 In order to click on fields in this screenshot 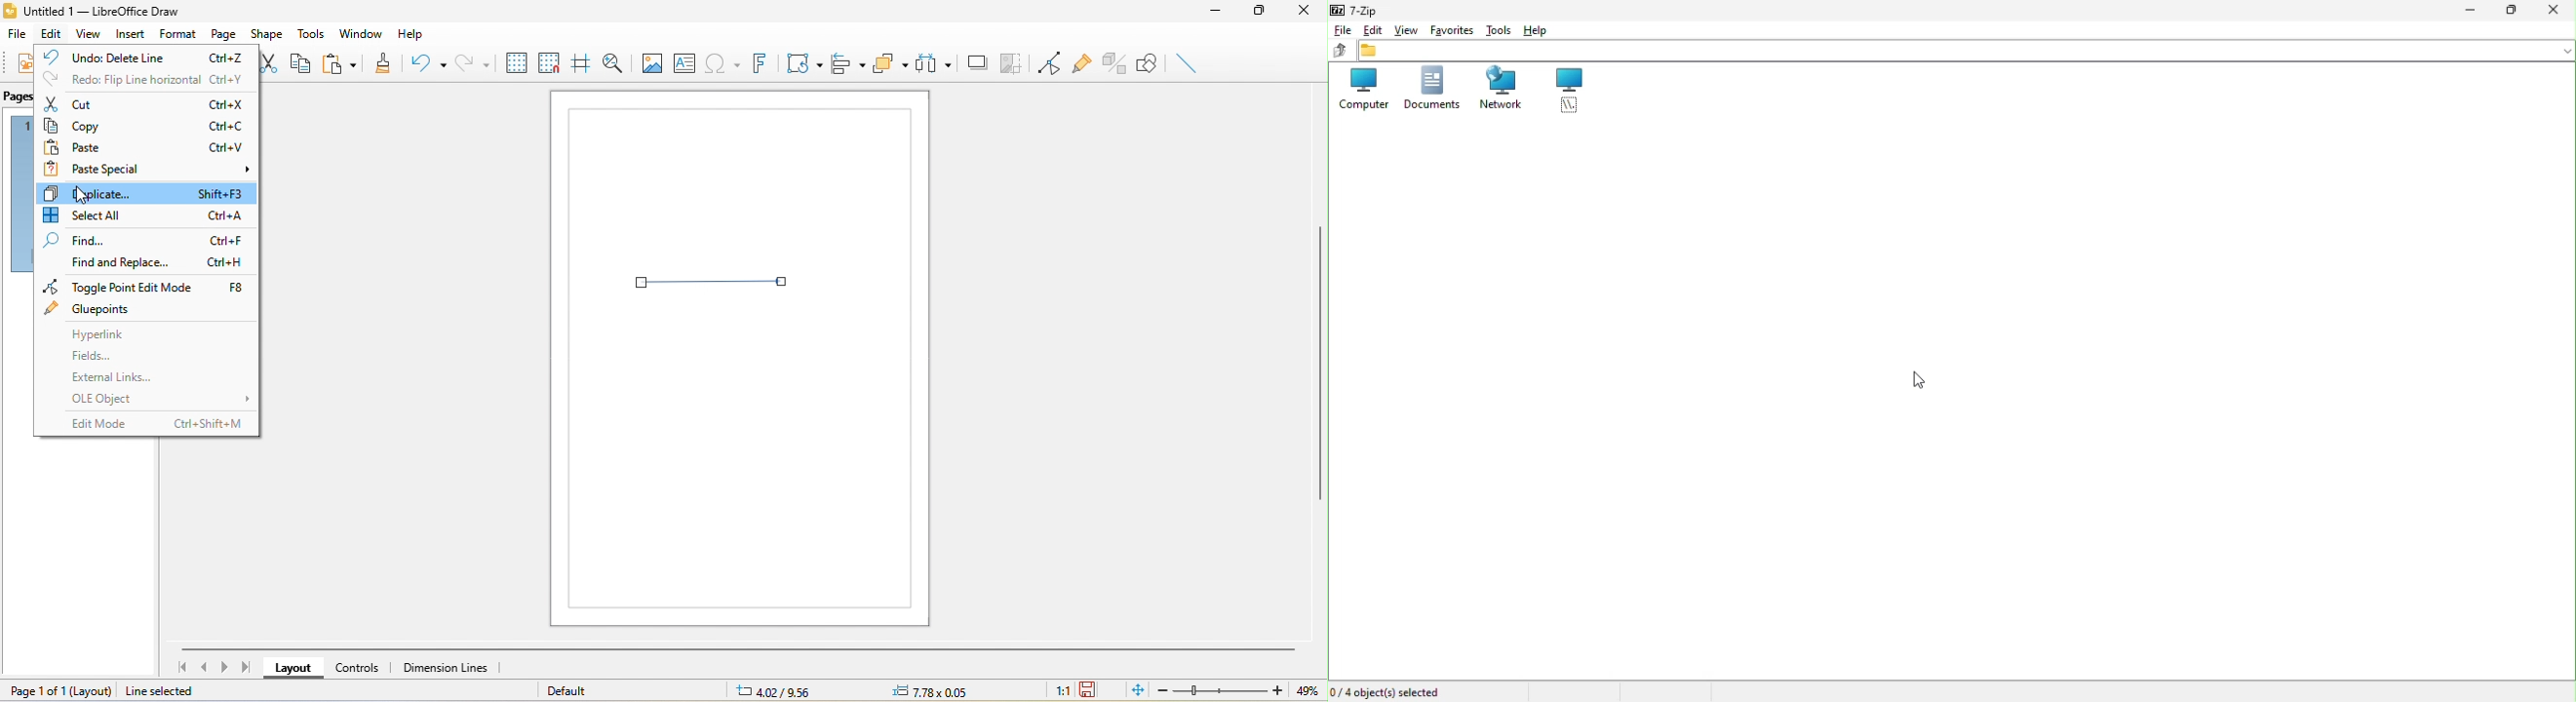, I will do `click(102, 356)`.